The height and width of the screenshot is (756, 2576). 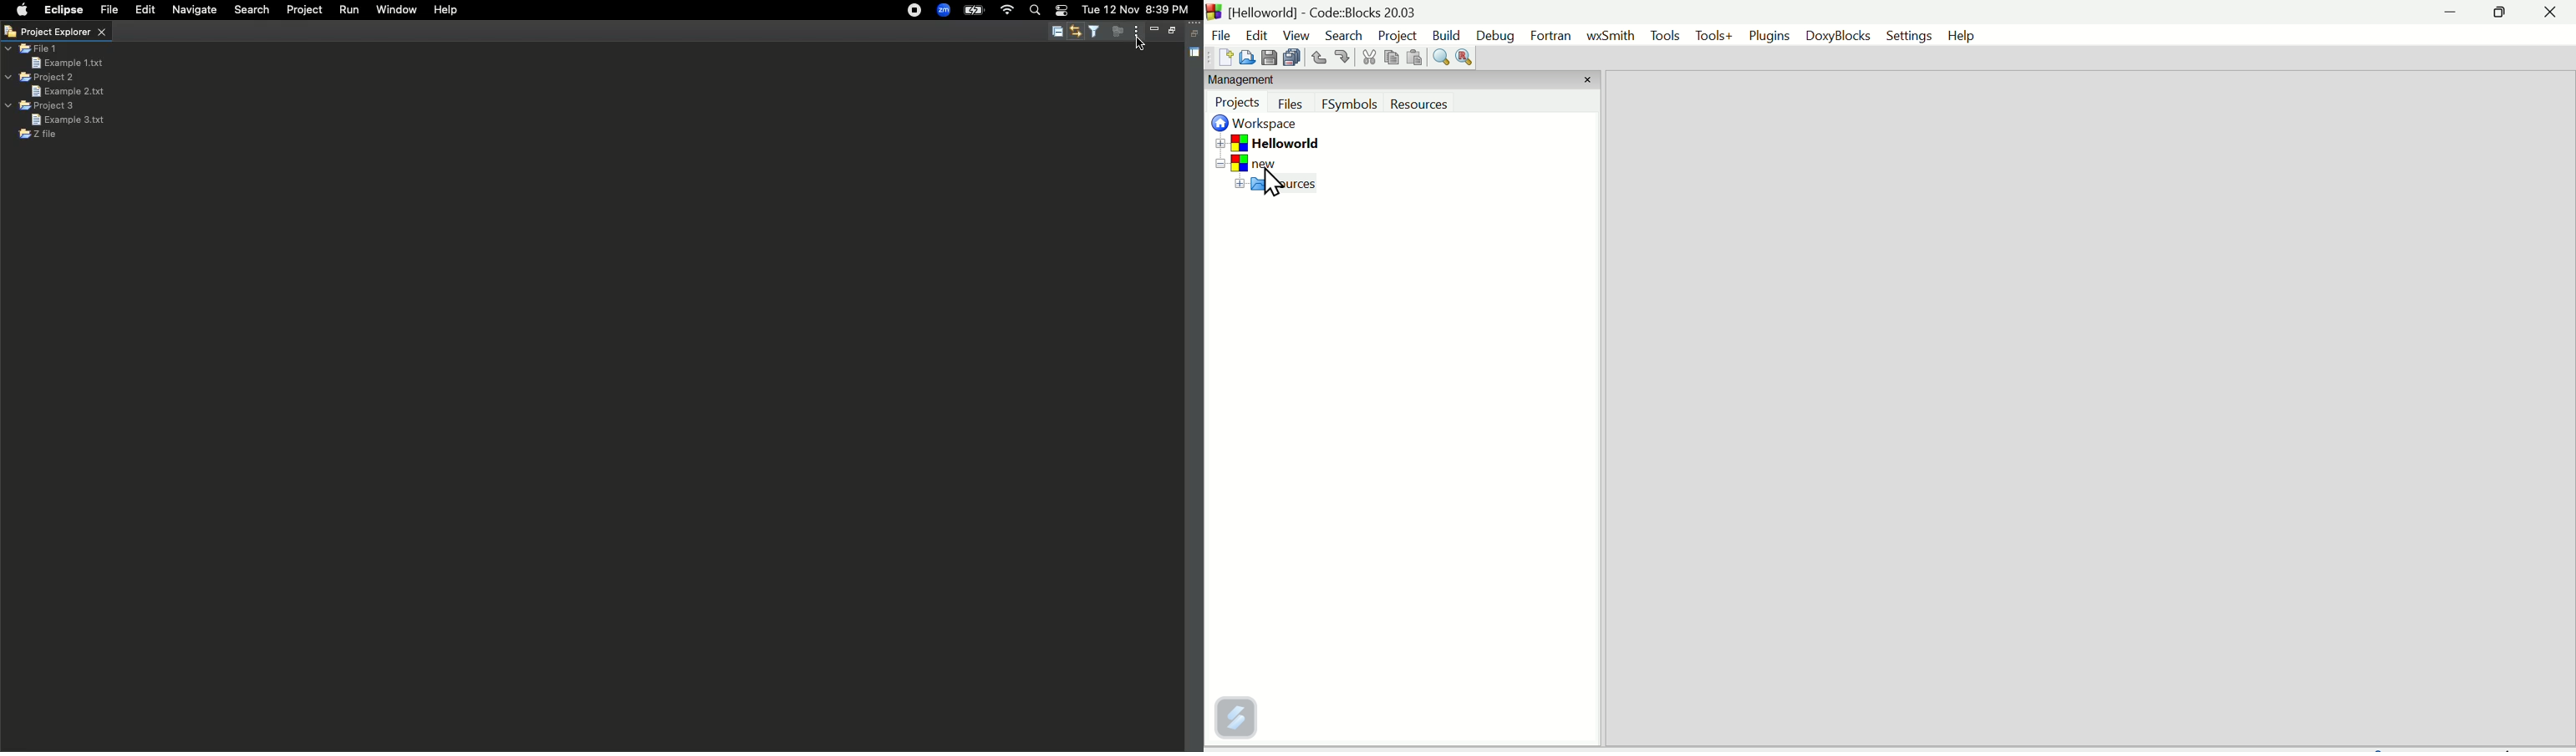 What do you see at coordinates (1141, 43) in the screenshot?
I see `cursor ` at bounding box center [1141, 43].